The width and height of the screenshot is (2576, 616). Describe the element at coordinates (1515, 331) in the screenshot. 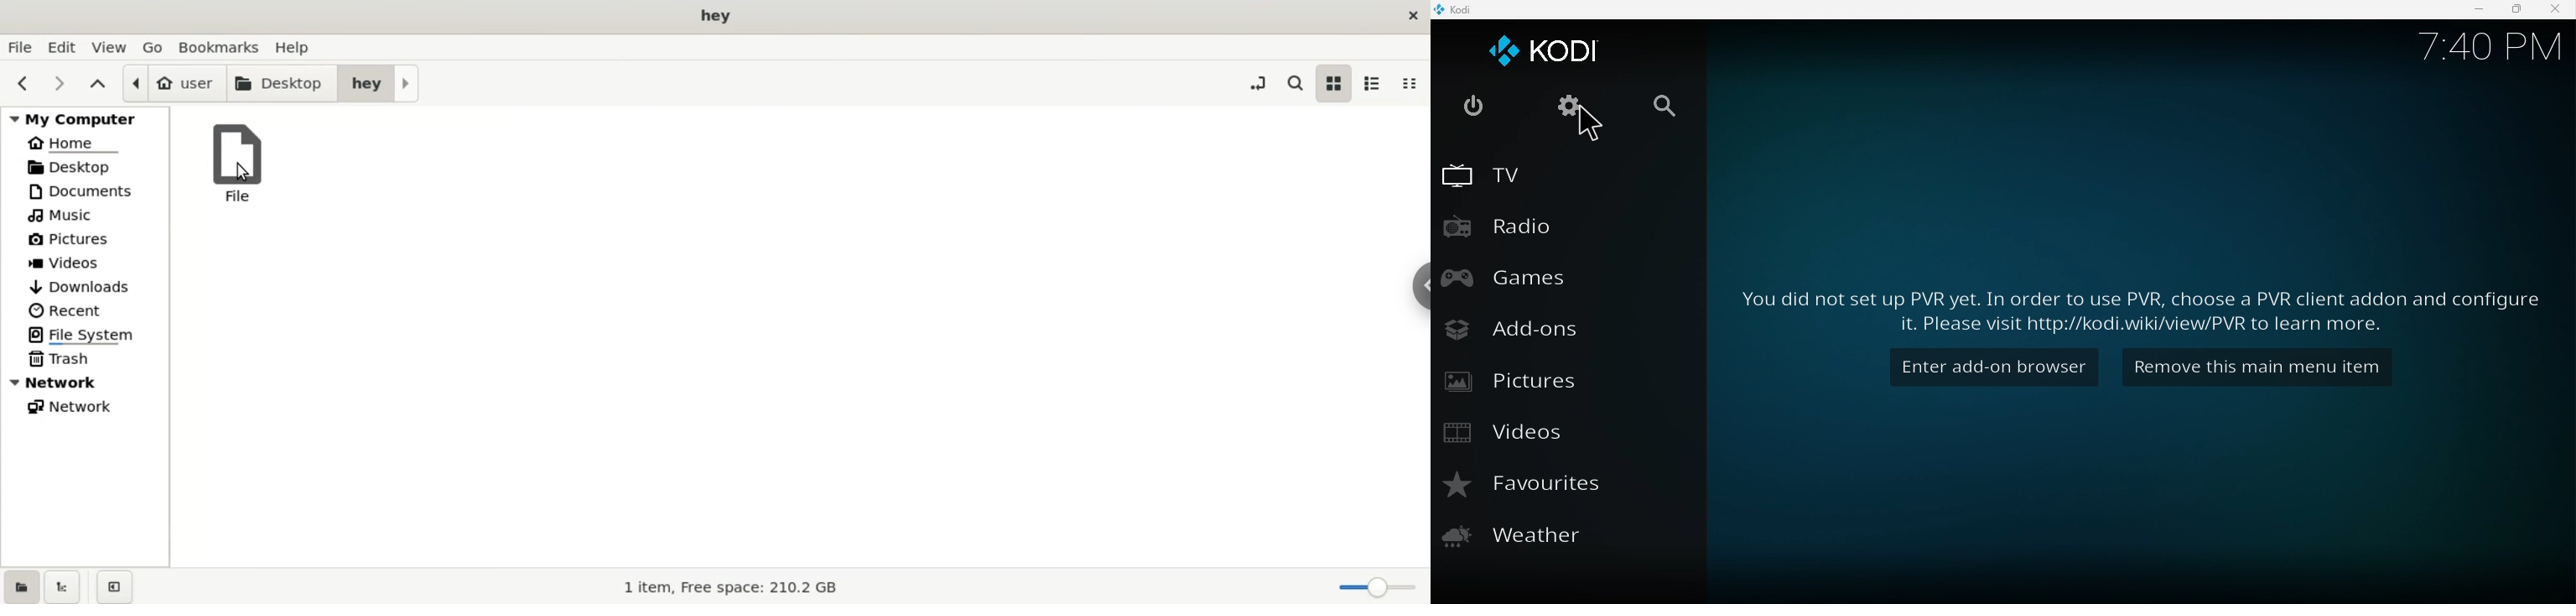

I see `Add-ons` at that location.